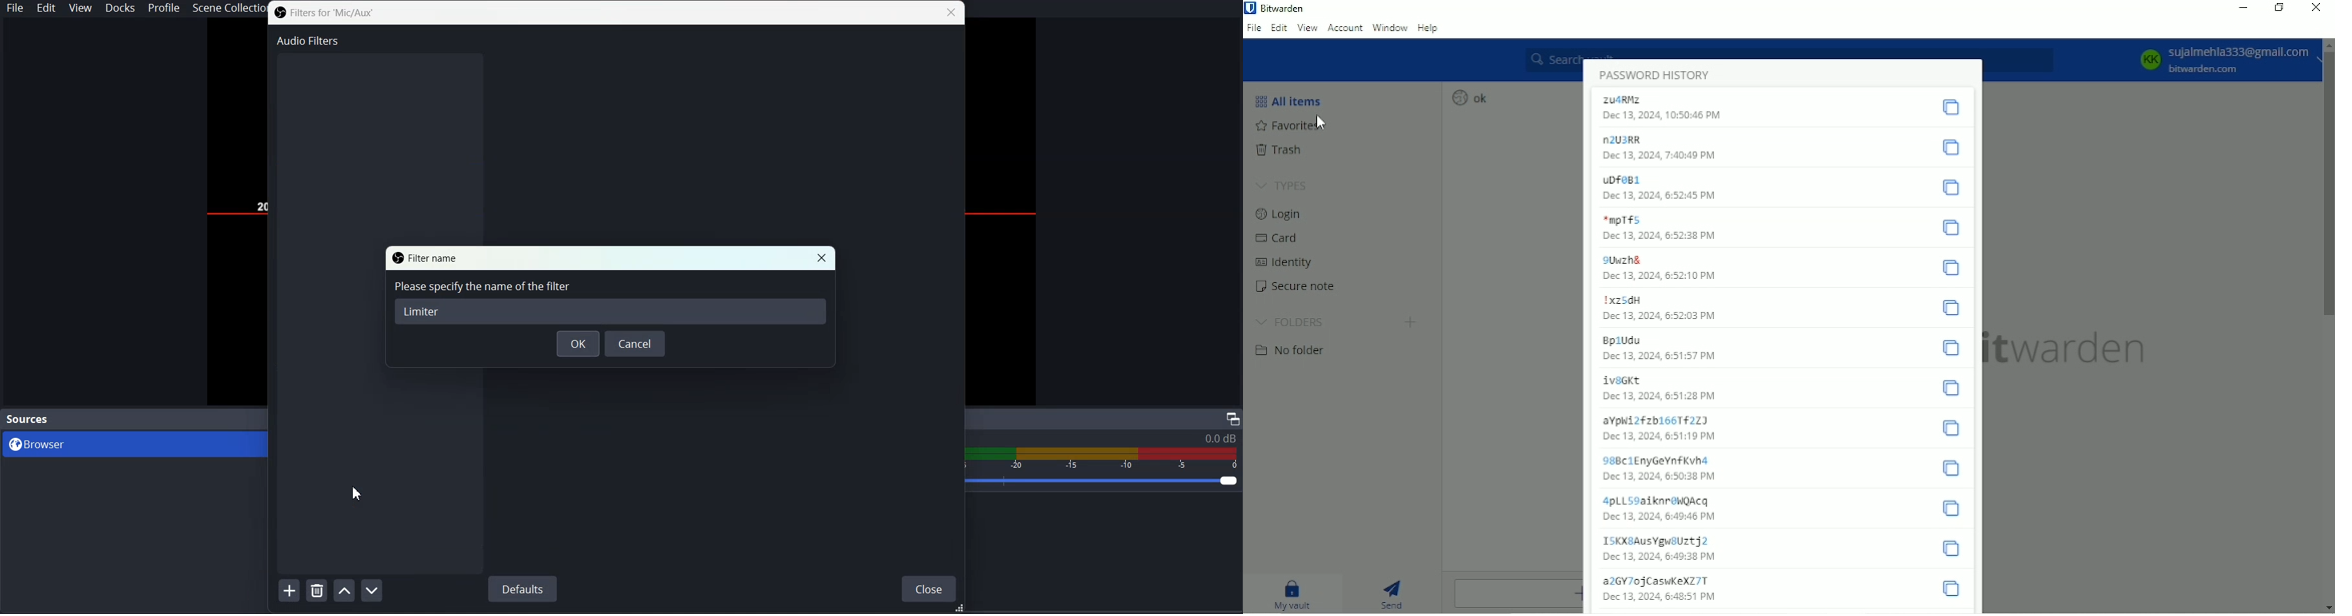 Image resolution: width=2352 pixels, height=616 pixels. What do you see at coordinates (1621, 220) in the screenshot?
I see `*mpTf5` at bounding box center [1621, 220].